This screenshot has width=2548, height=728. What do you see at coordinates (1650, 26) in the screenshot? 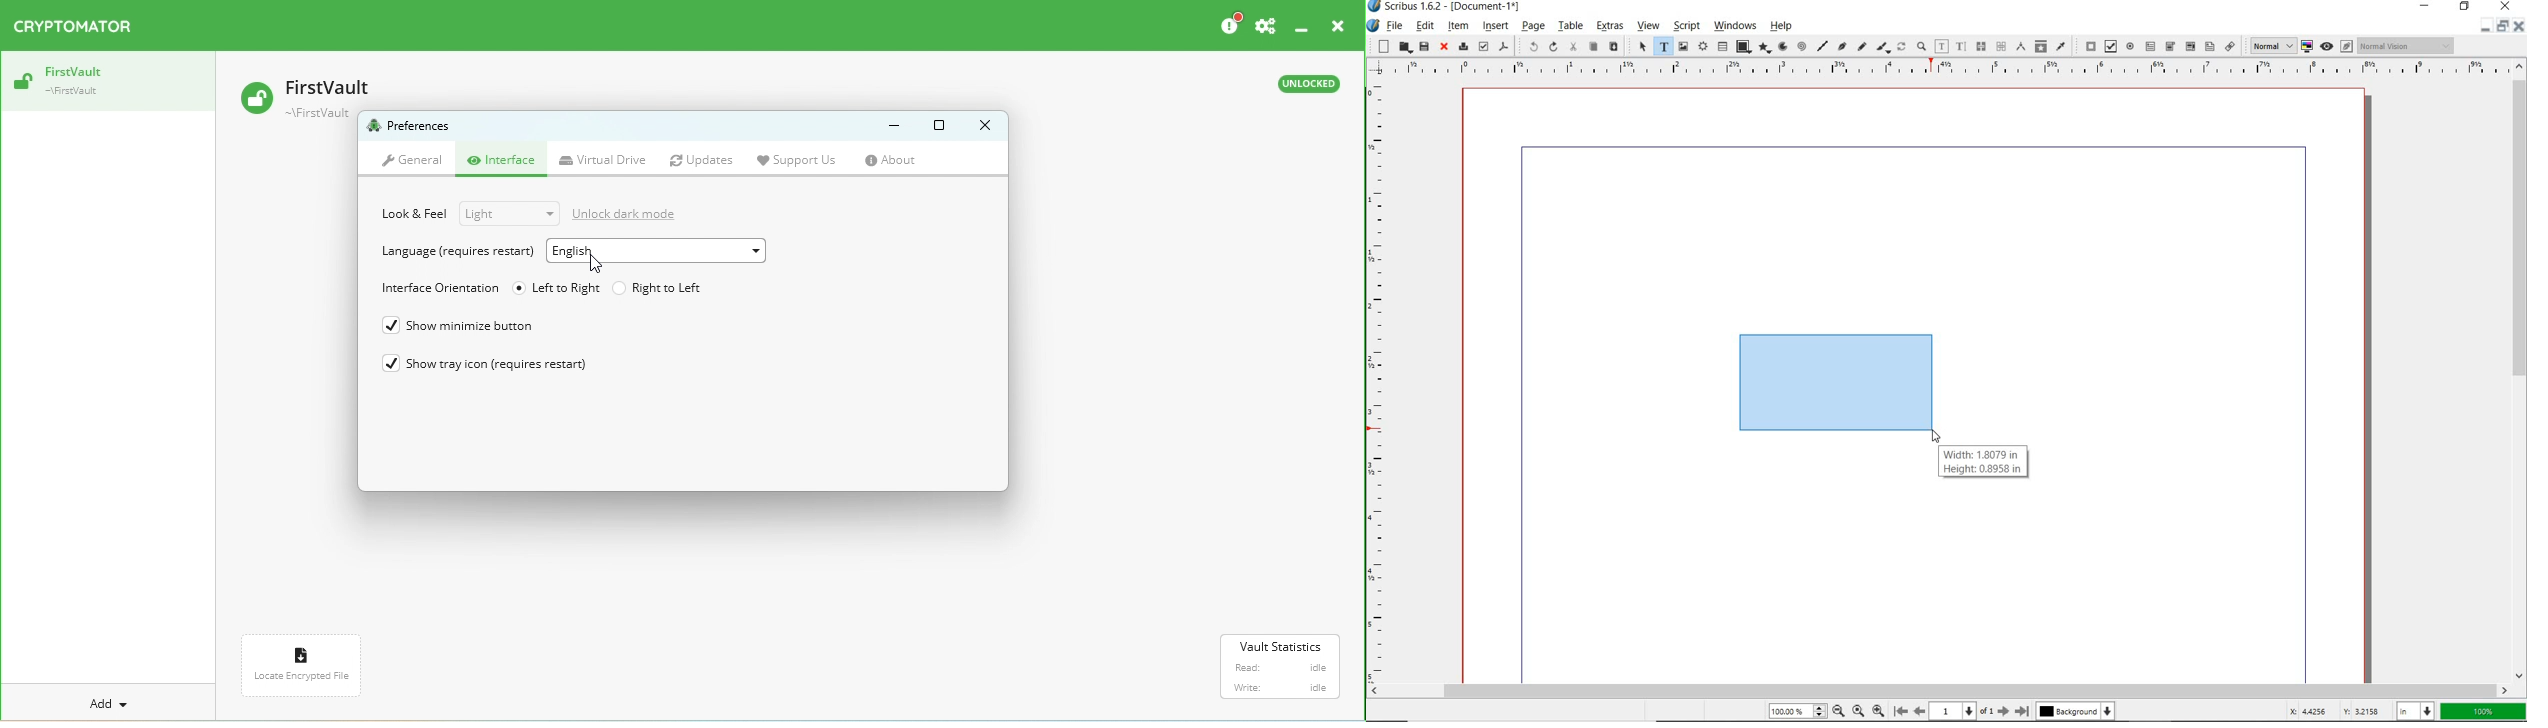
I see `view` at bounding box center [1650, 26].